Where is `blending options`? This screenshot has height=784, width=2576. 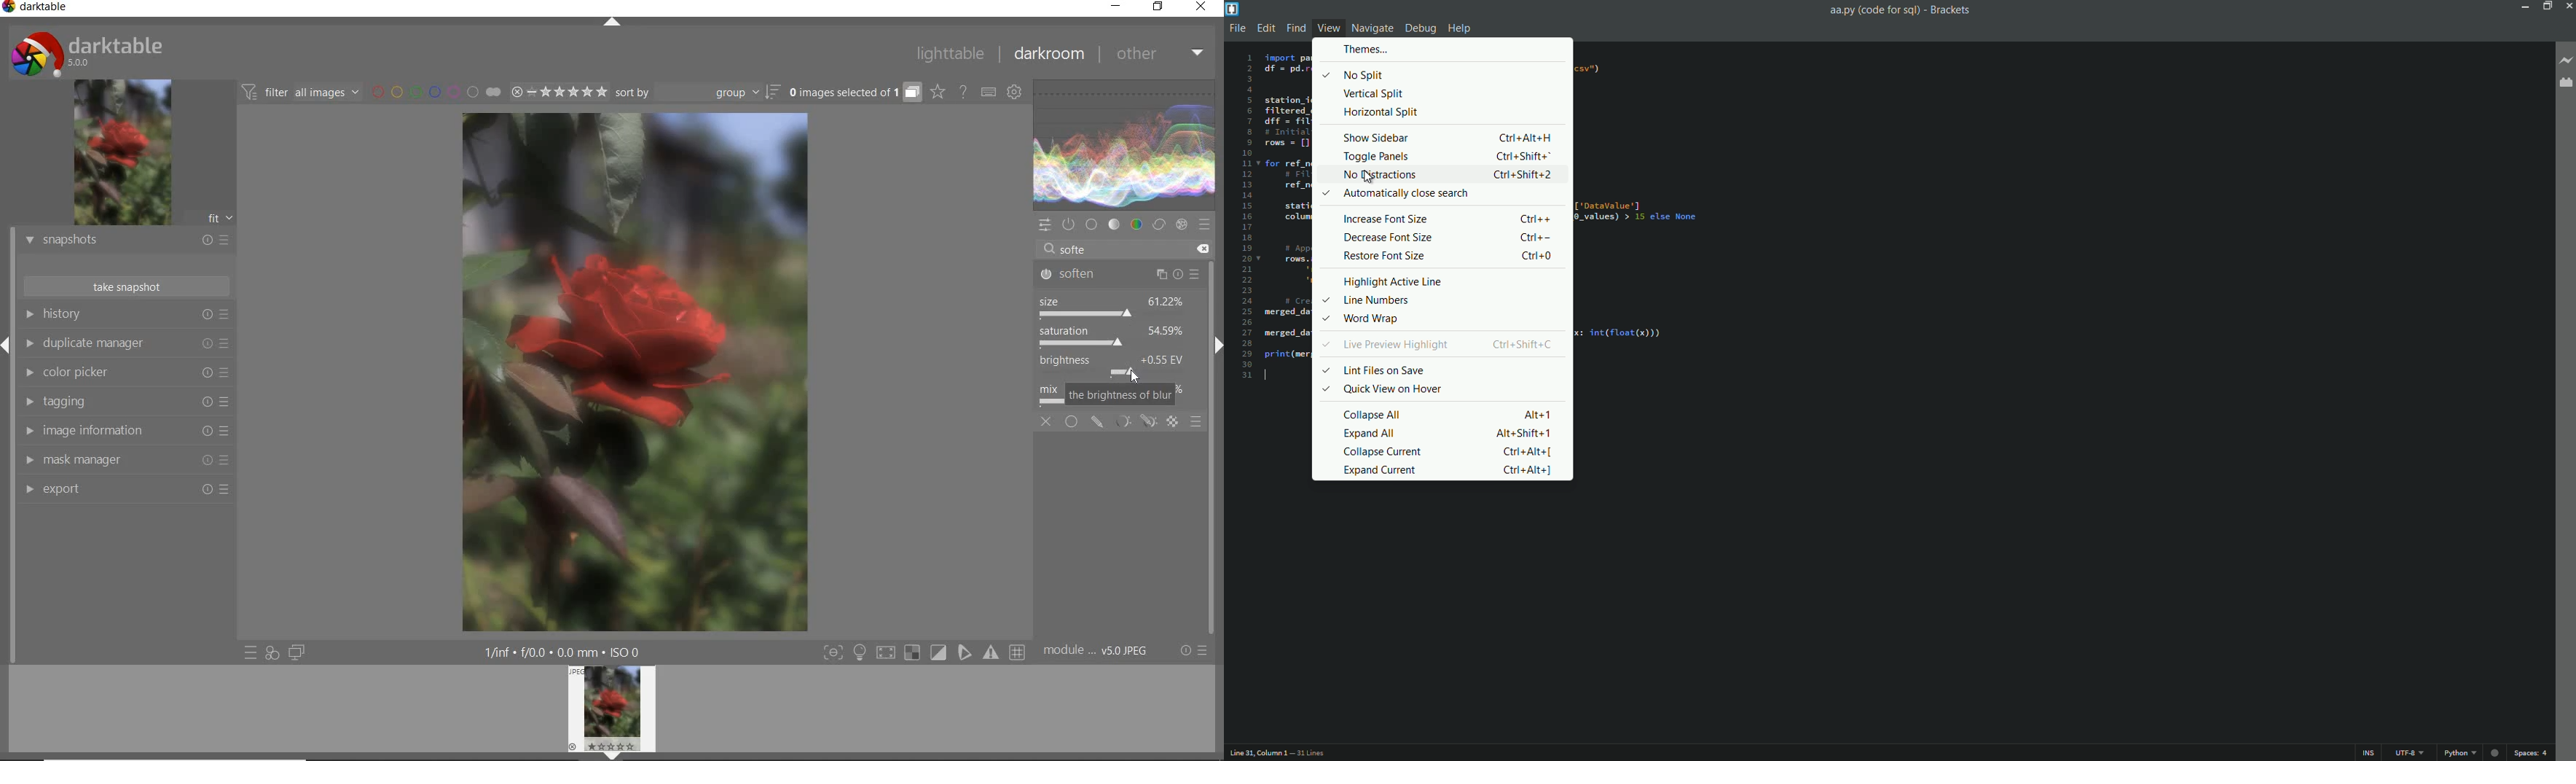
blending options is located at coordinates (1195, 424).